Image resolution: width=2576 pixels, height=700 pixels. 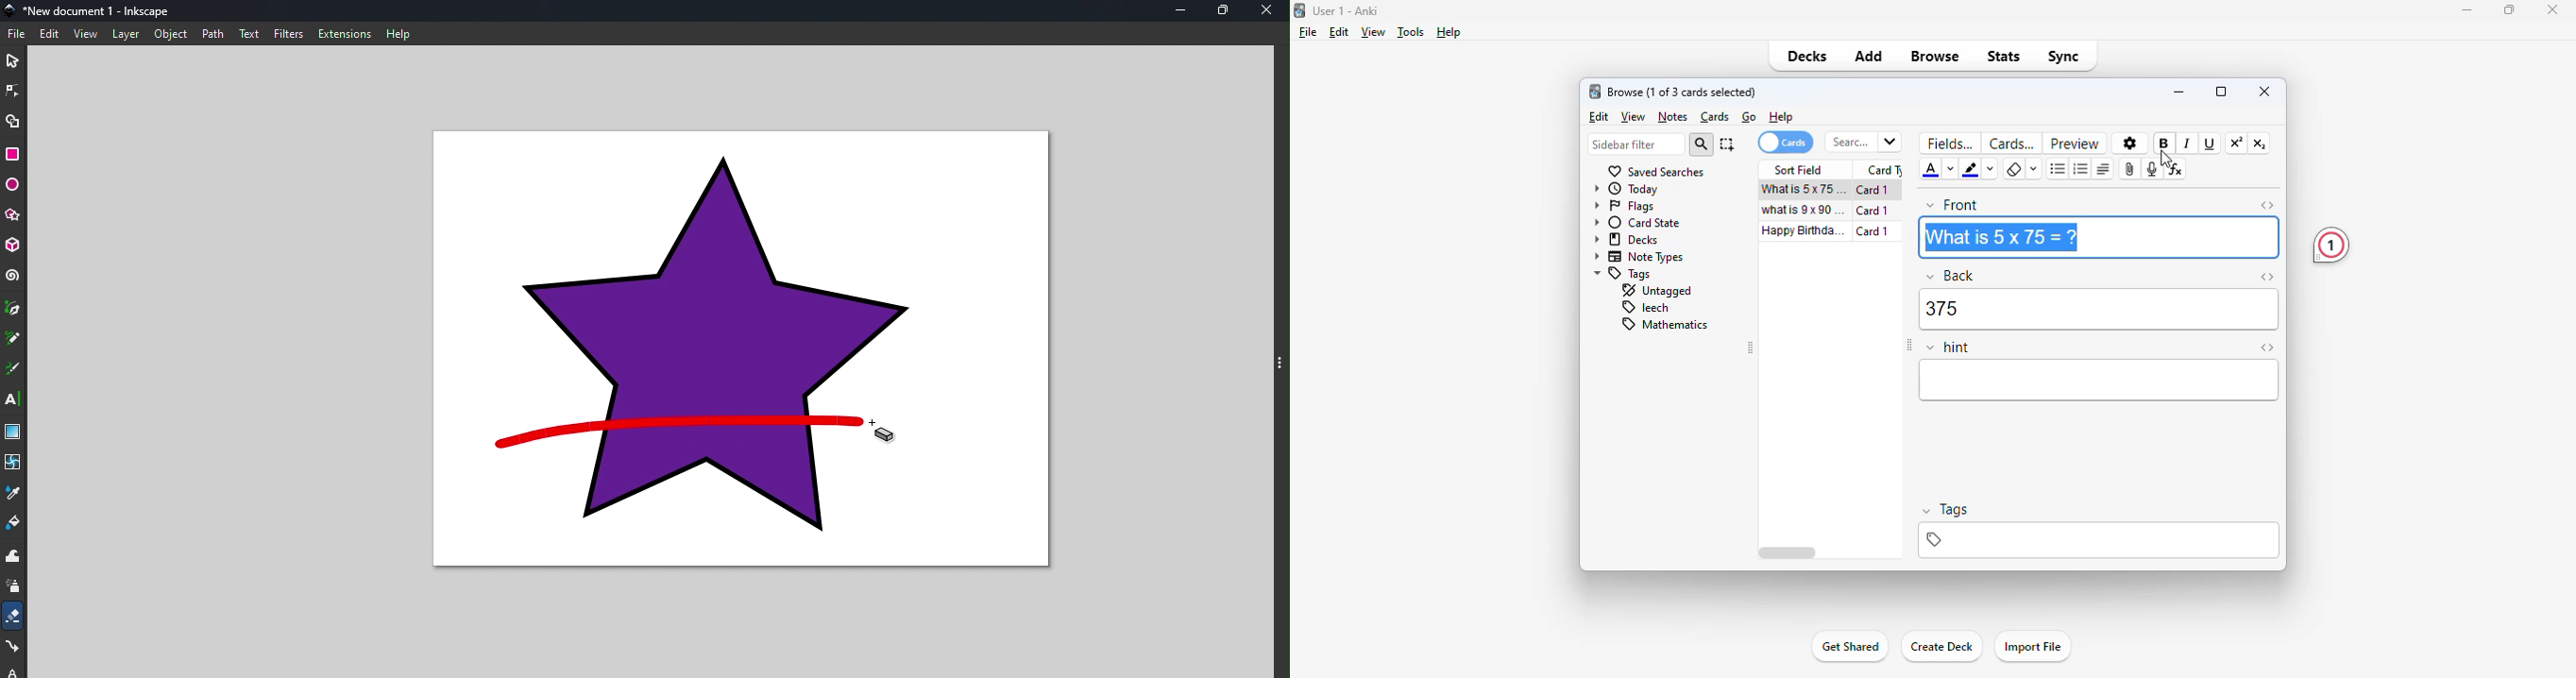 I want to click on maximize, so click(x=2221, y=92).